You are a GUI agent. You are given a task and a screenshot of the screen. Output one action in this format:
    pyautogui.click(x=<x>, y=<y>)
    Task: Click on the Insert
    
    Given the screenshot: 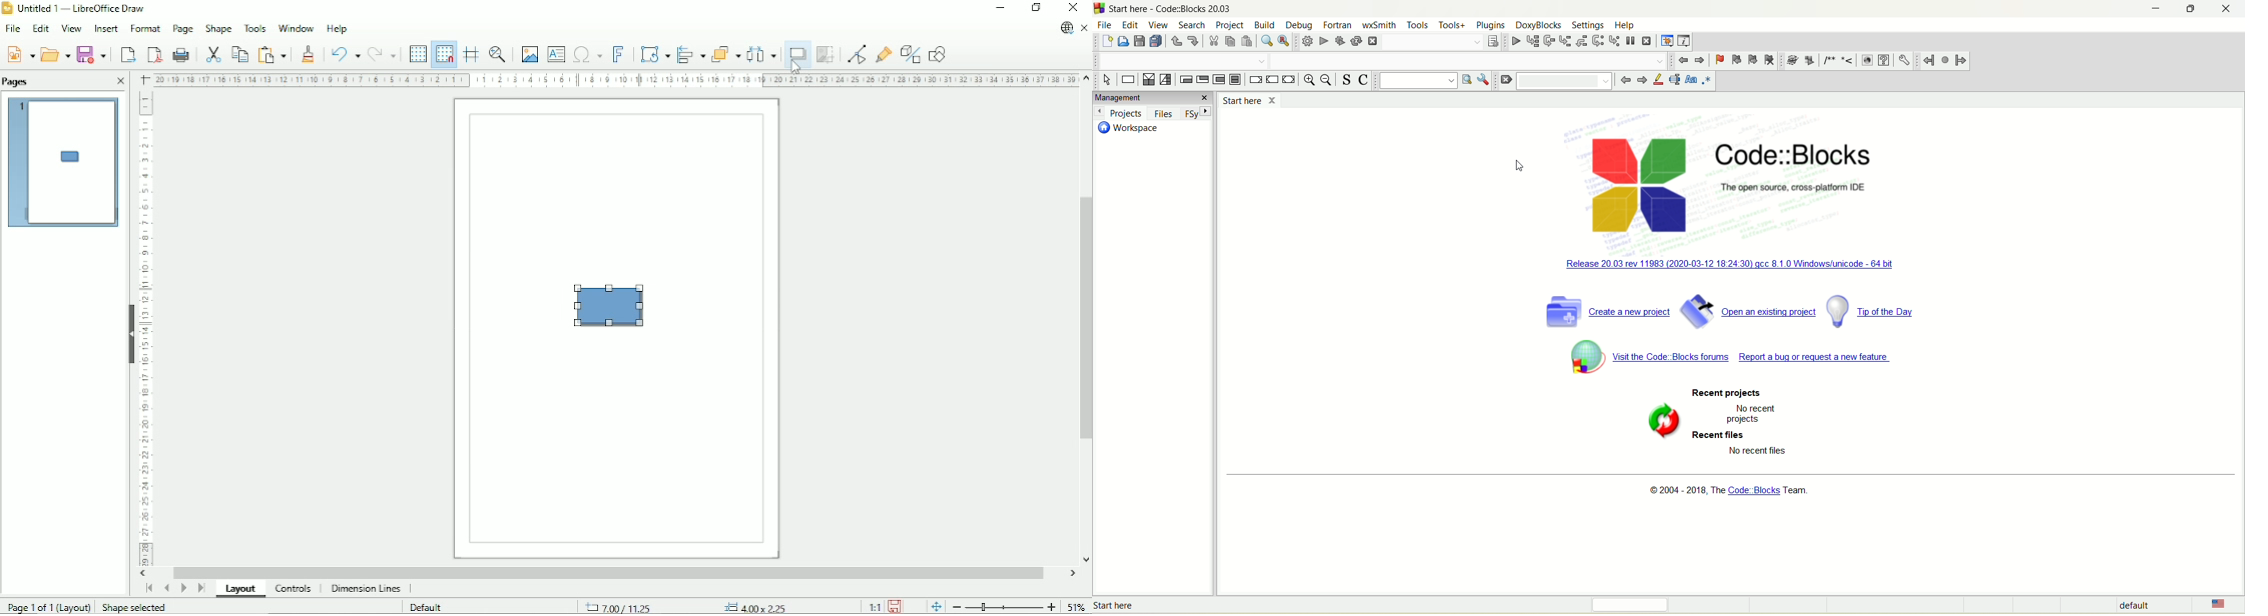 What is the action you would take?
    pyautogui.click(x=106, y=28)
    